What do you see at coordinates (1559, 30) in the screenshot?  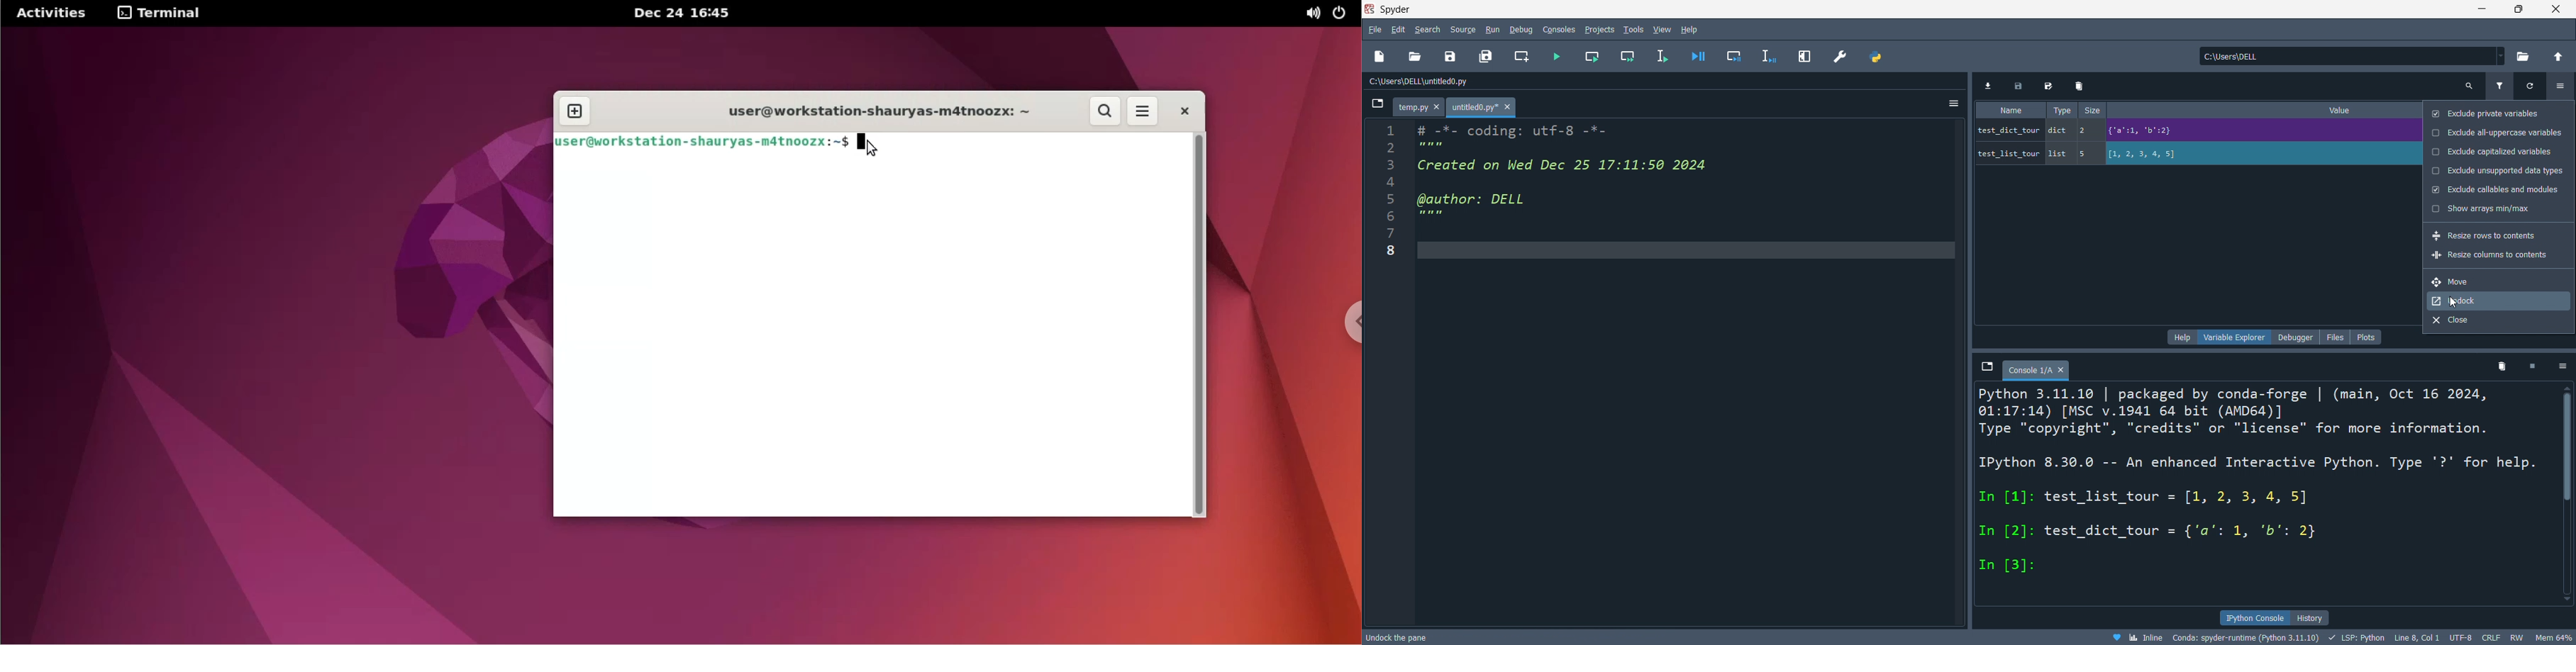 I see `console` at bounding box center [1559, 30].